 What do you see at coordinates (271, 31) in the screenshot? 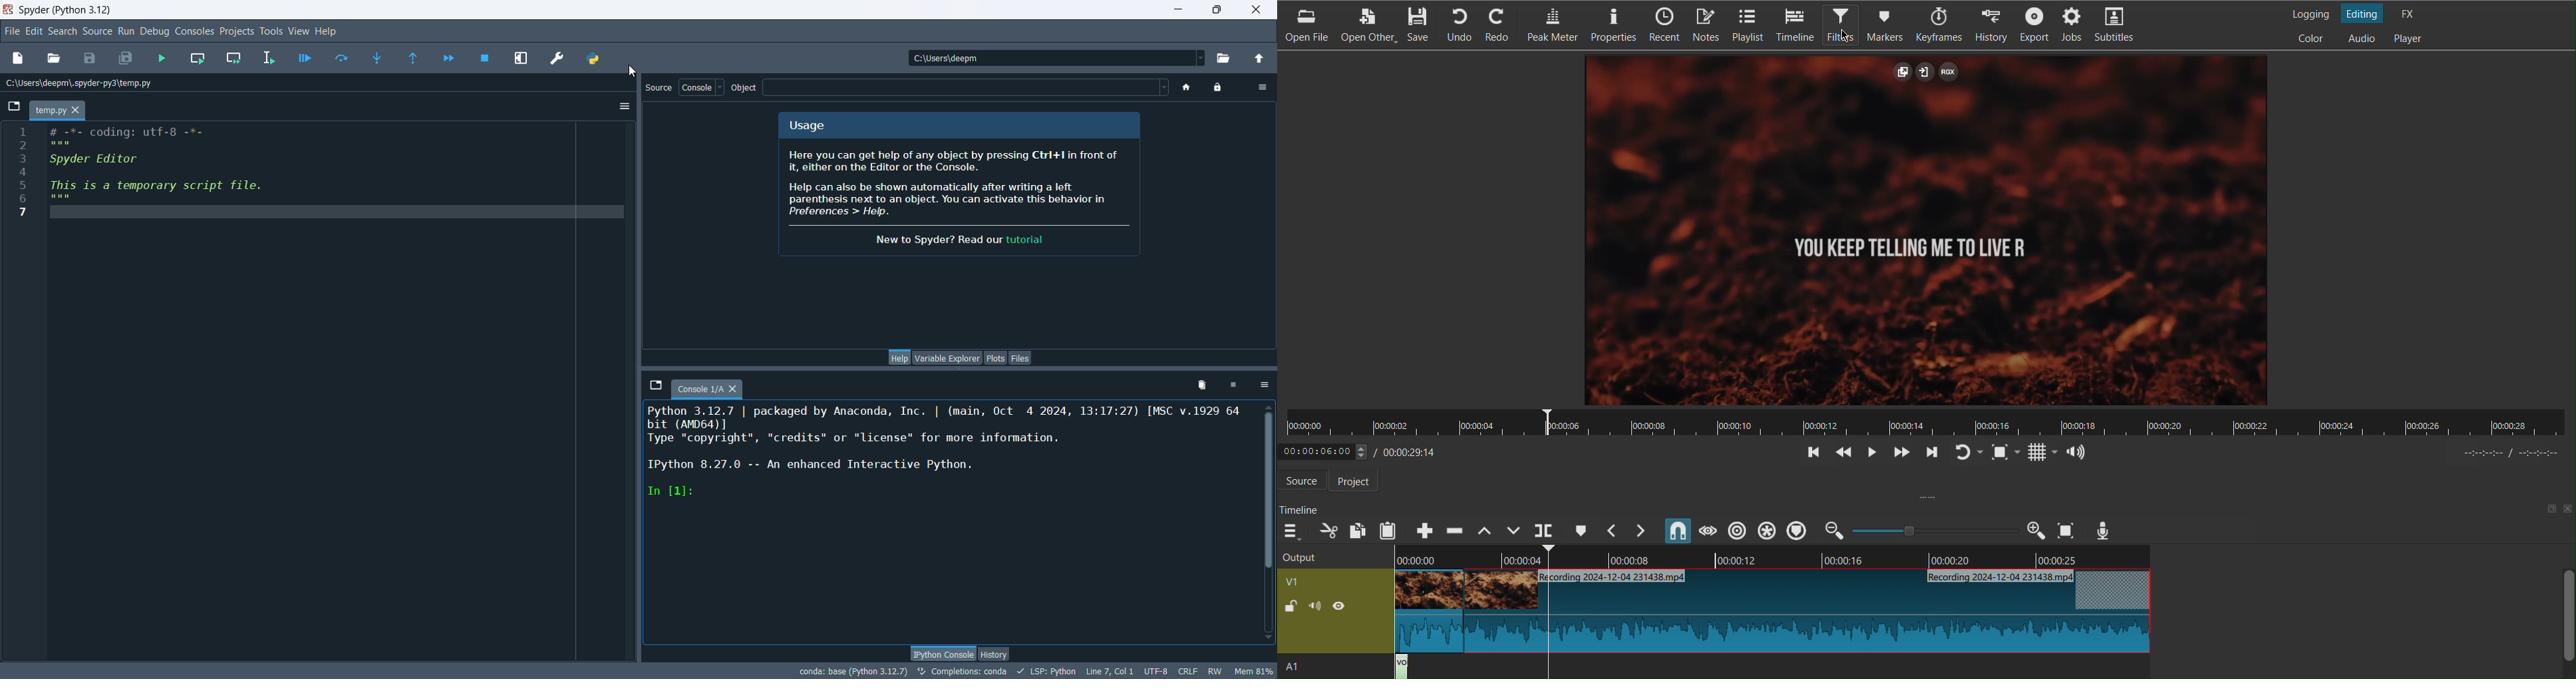
I see `tools` at bounding box center [271, 31].